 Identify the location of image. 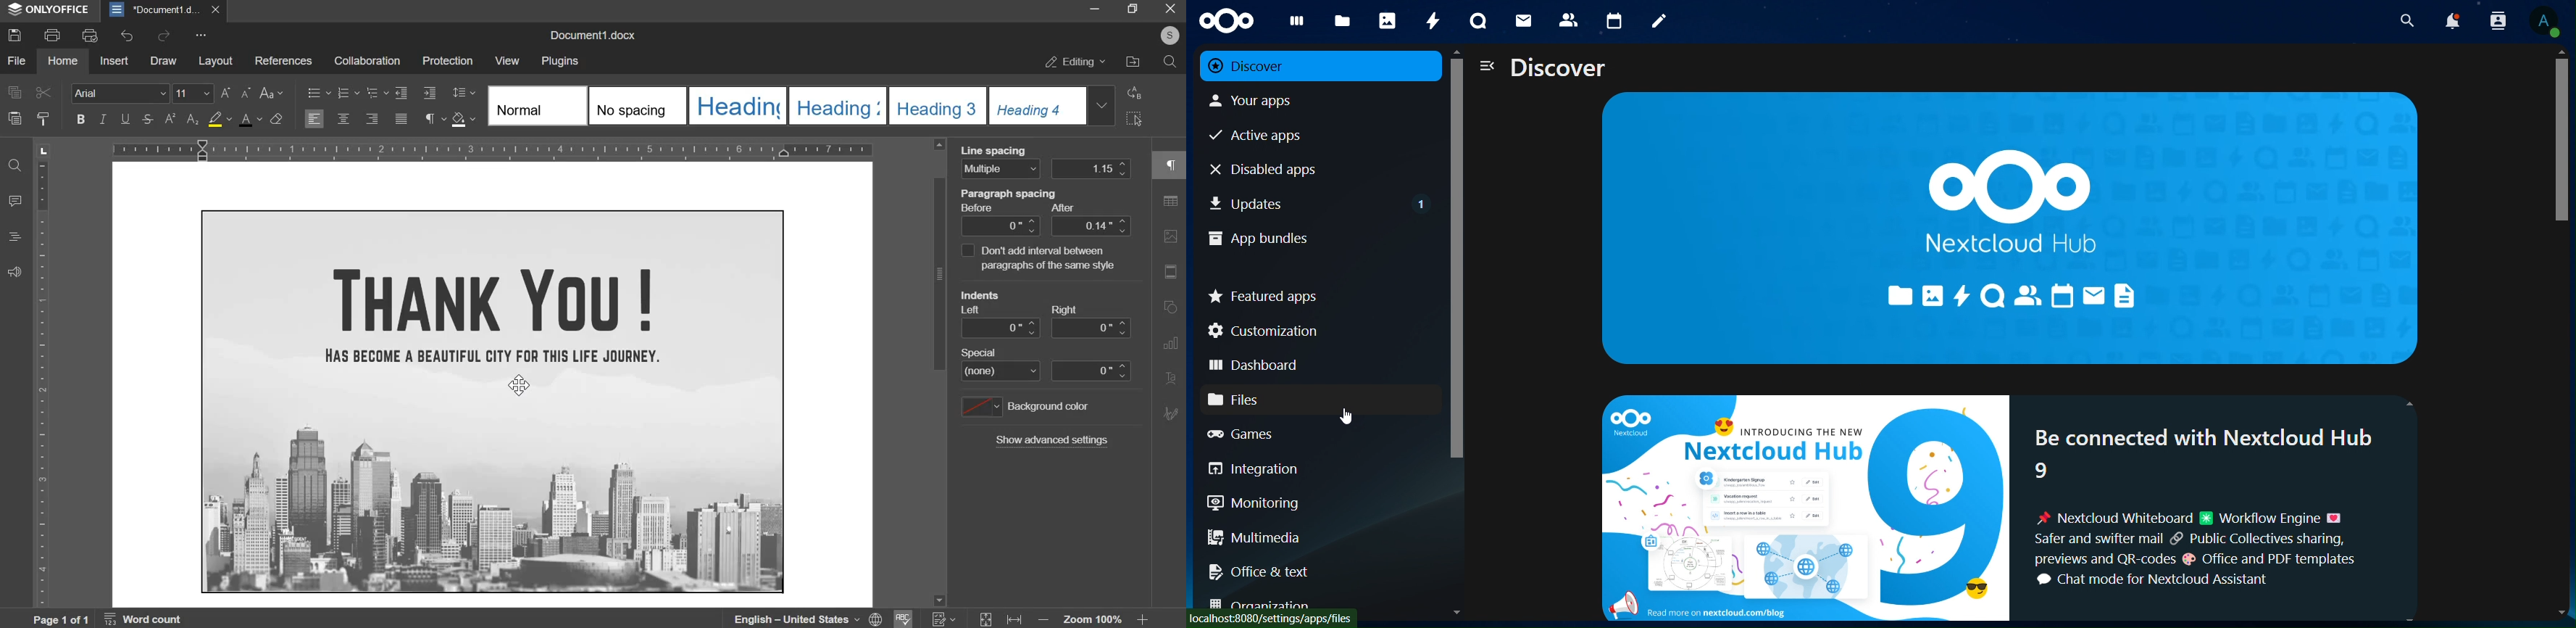
(493, 401).